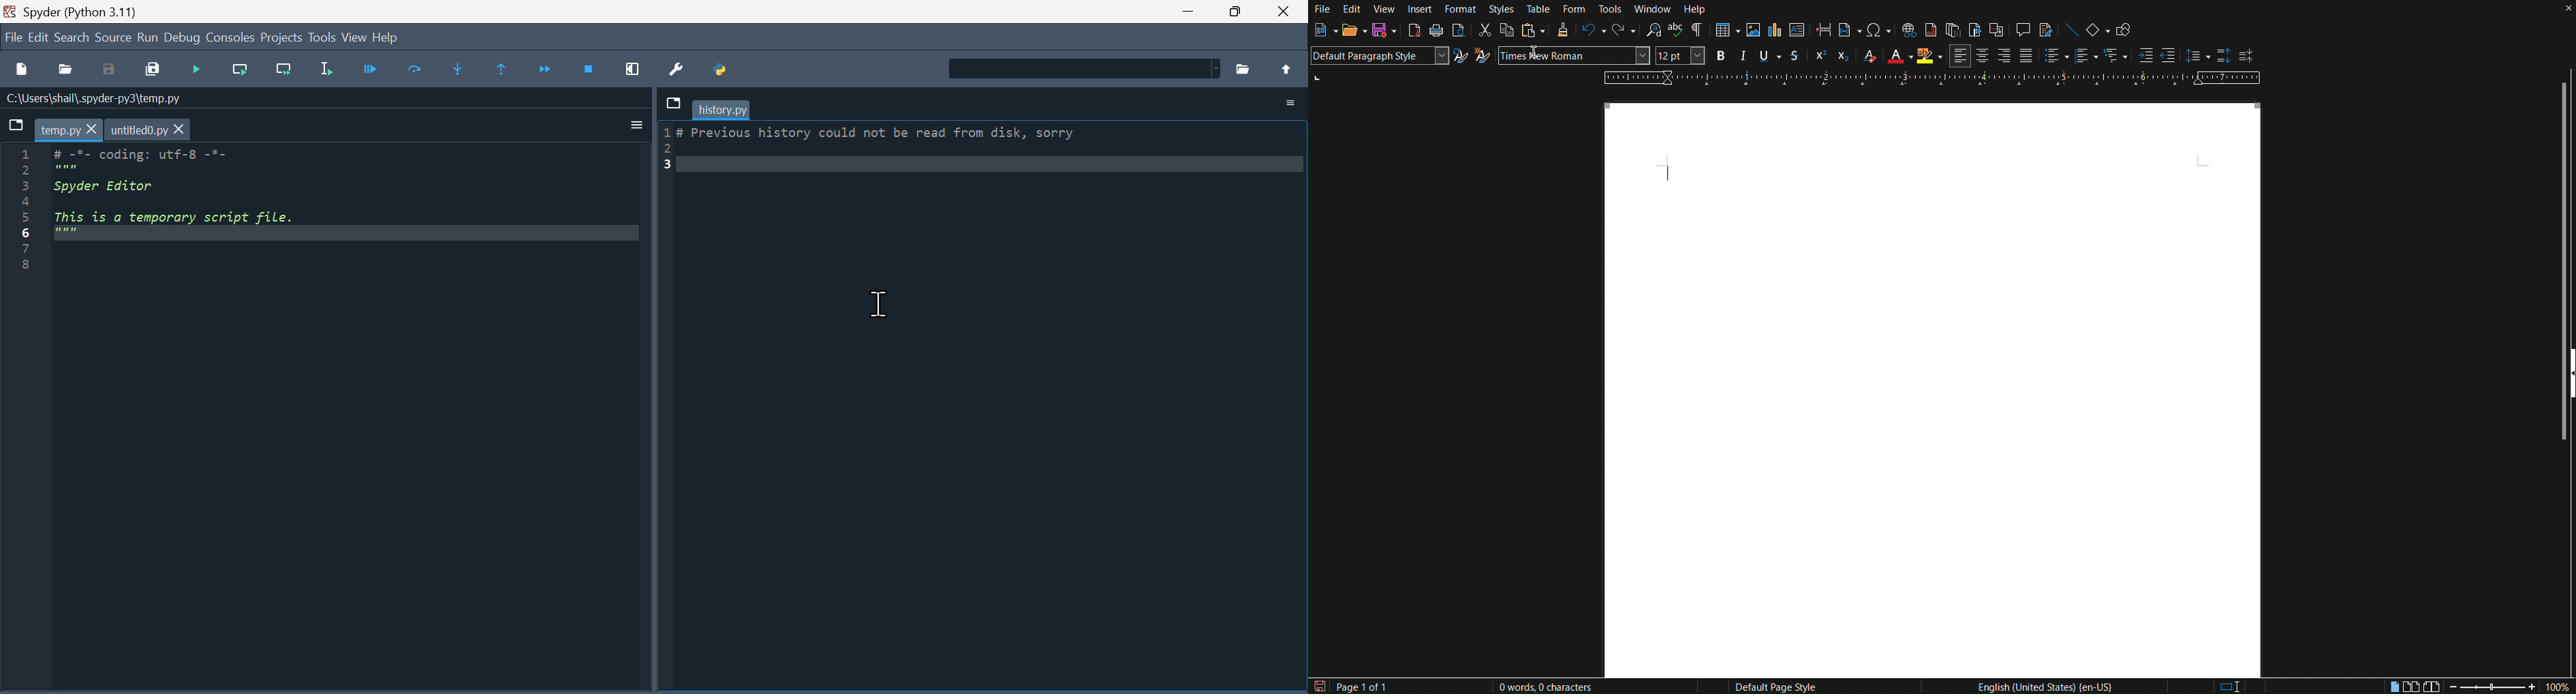 The image size is (2576, 700). Describe the element at coordinates (637, 67) in the screenshot. I see `maximize current window` at that location.